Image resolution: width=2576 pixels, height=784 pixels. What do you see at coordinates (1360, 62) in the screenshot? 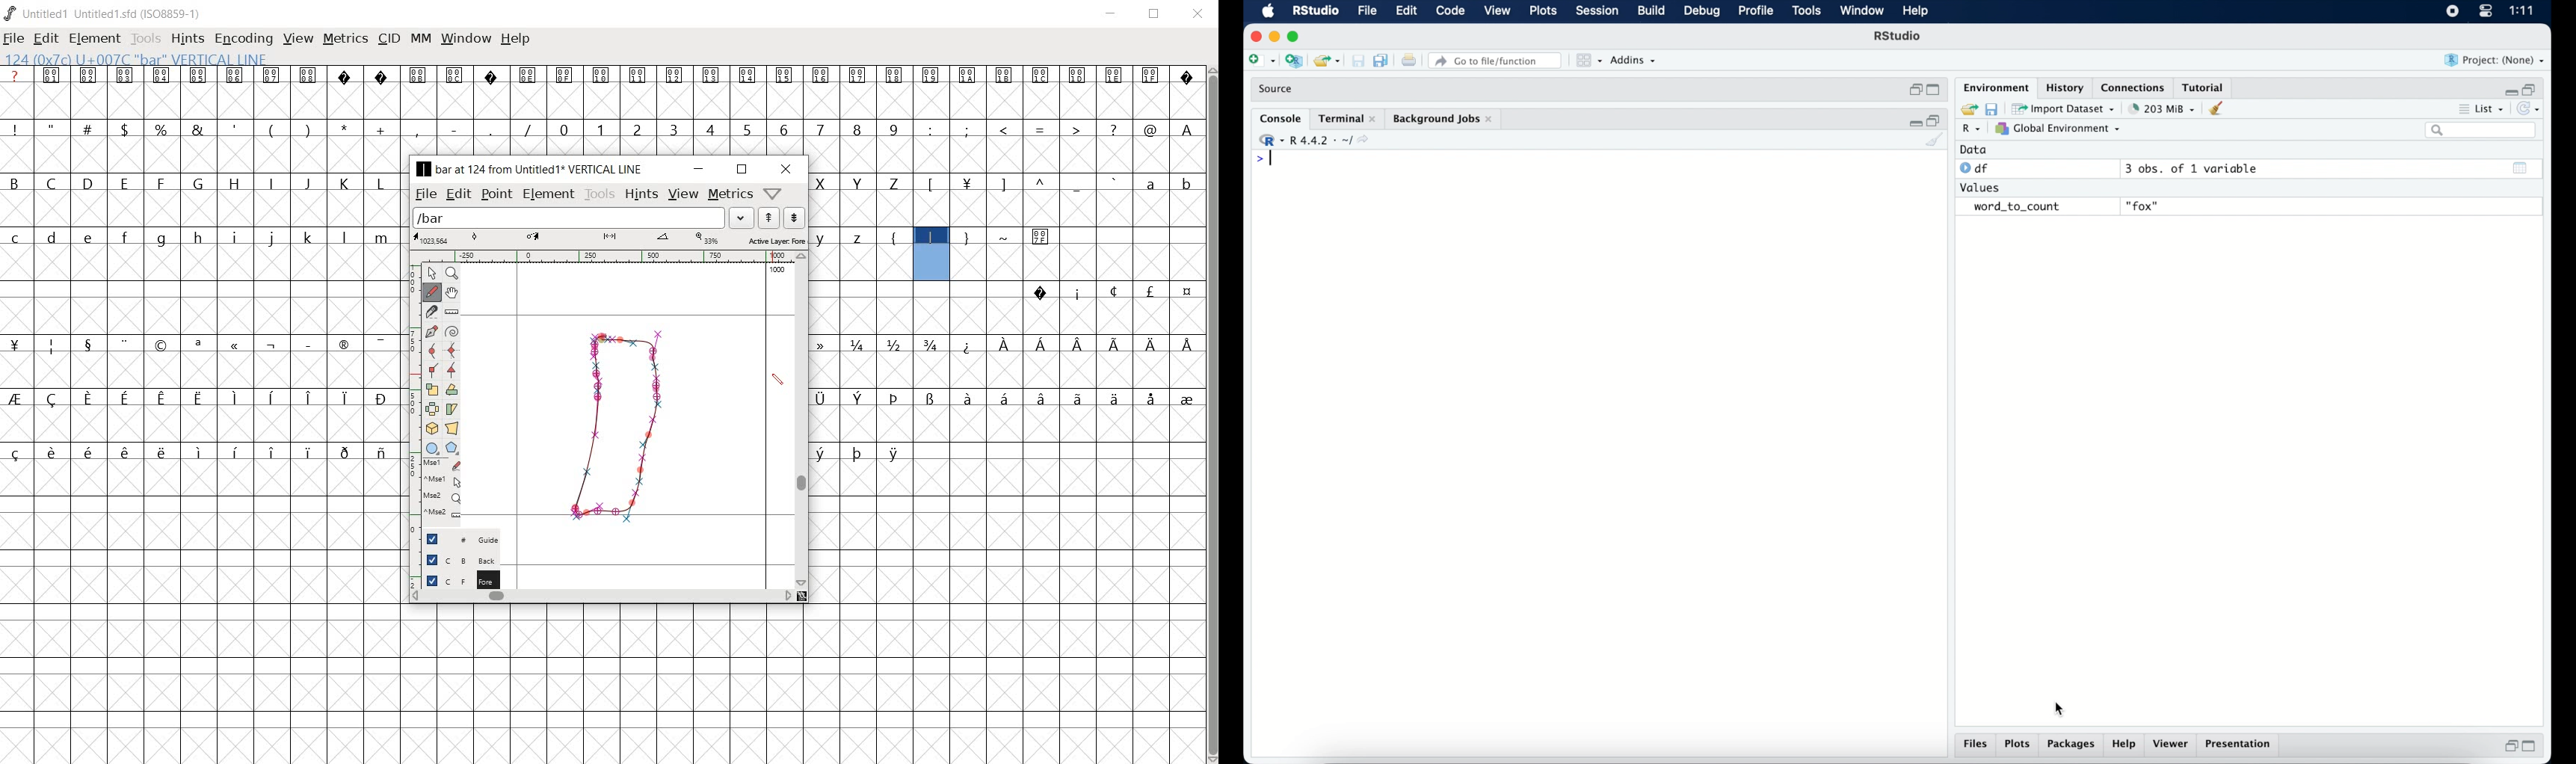
I see `save` at bounding box center [1360, 62].